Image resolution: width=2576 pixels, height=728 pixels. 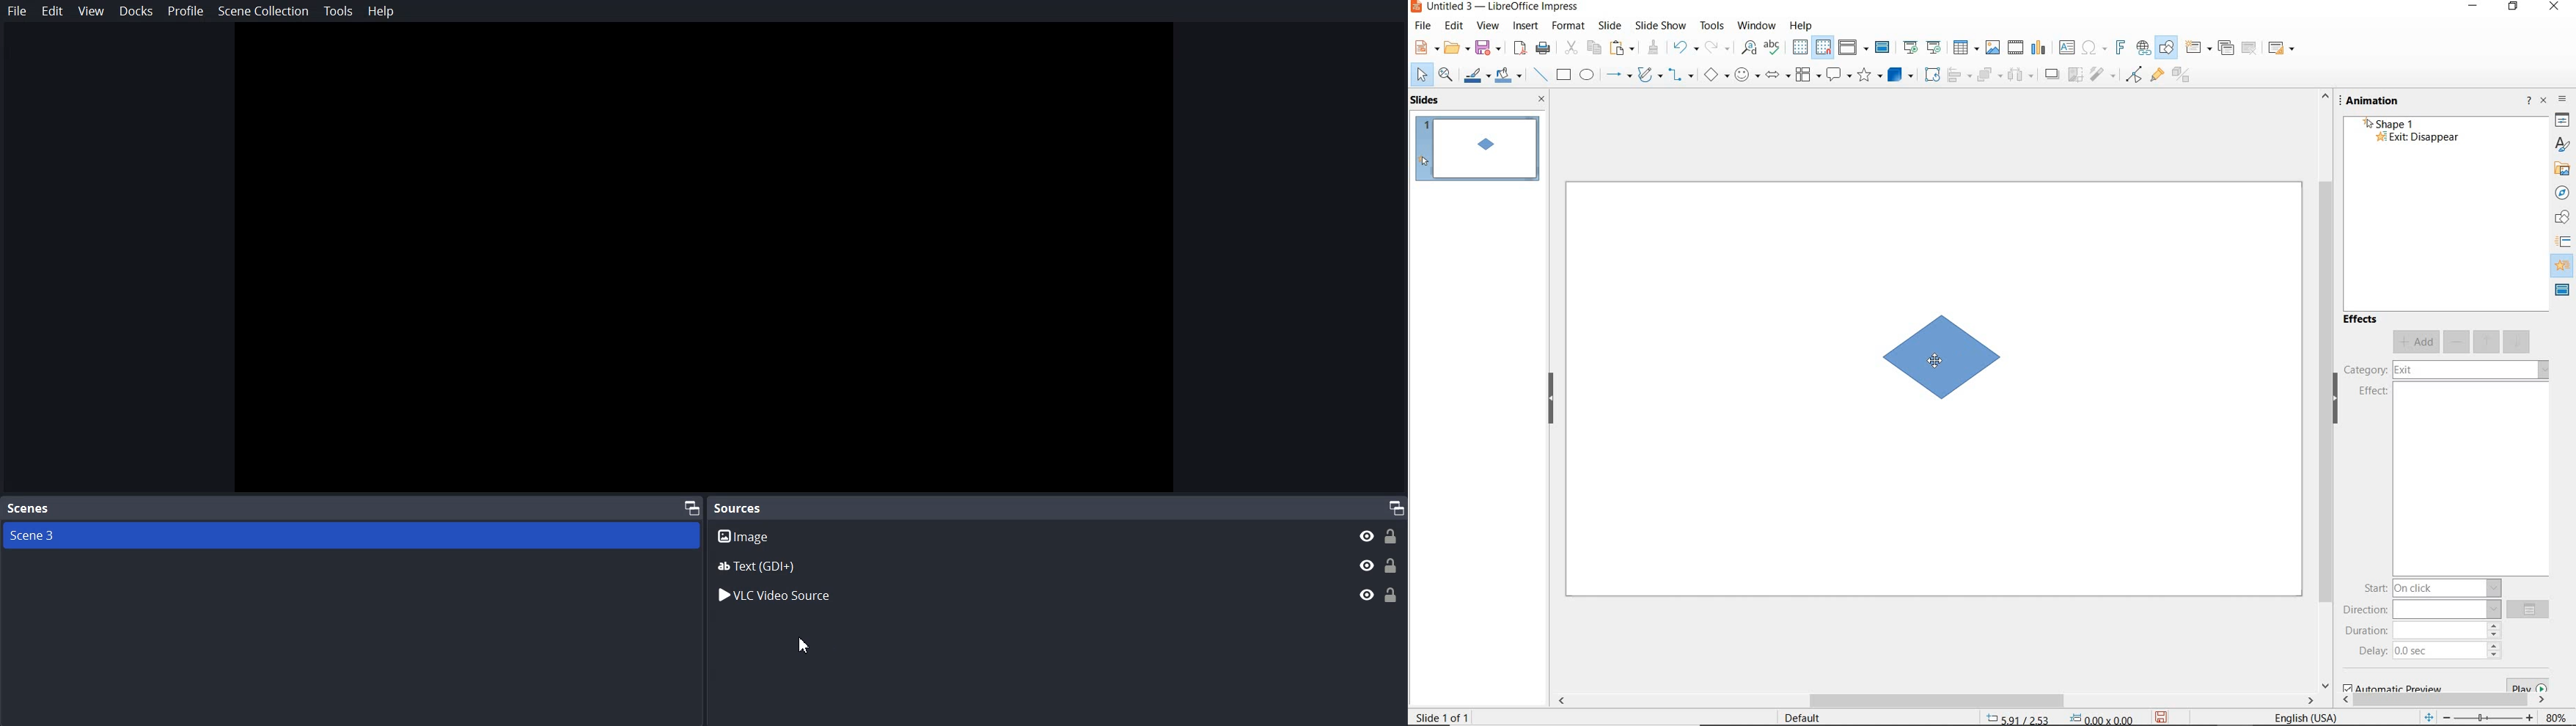 What do you see at coordinates (1871, 74) in the screenshot?
I see `stars and banners` at bounding box center [1871, 74].